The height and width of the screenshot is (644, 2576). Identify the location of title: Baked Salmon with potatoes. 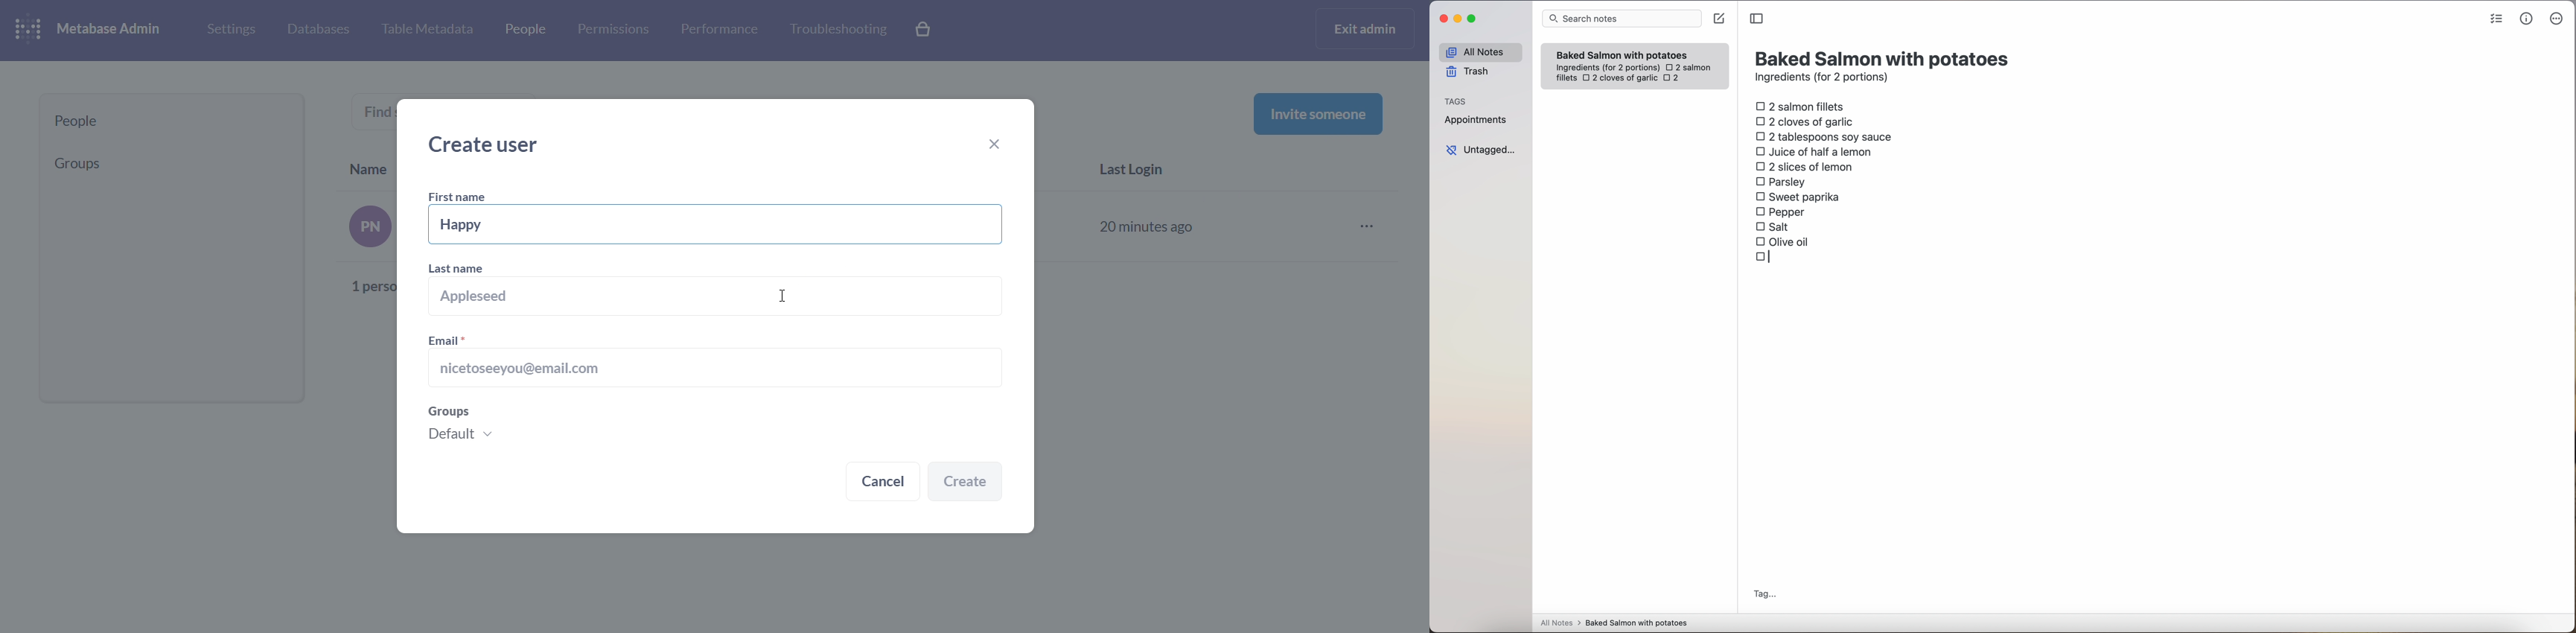
(1884, 57).